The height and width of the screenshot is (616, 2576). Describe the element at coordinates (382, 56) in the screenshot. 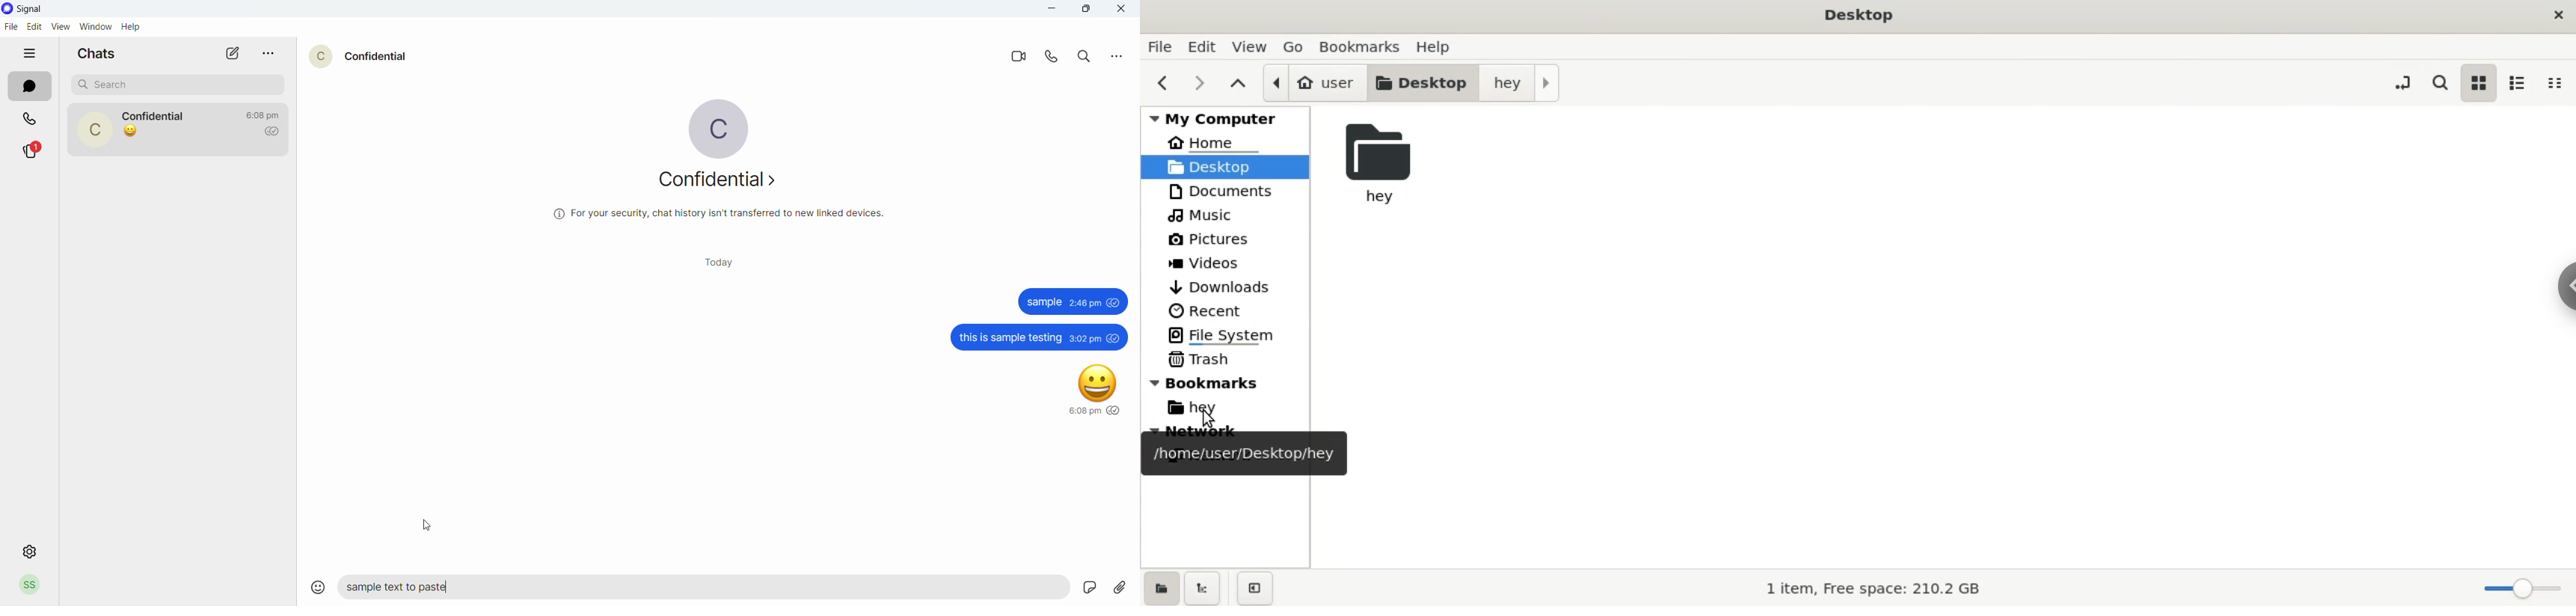

I see `contact name` at that location.